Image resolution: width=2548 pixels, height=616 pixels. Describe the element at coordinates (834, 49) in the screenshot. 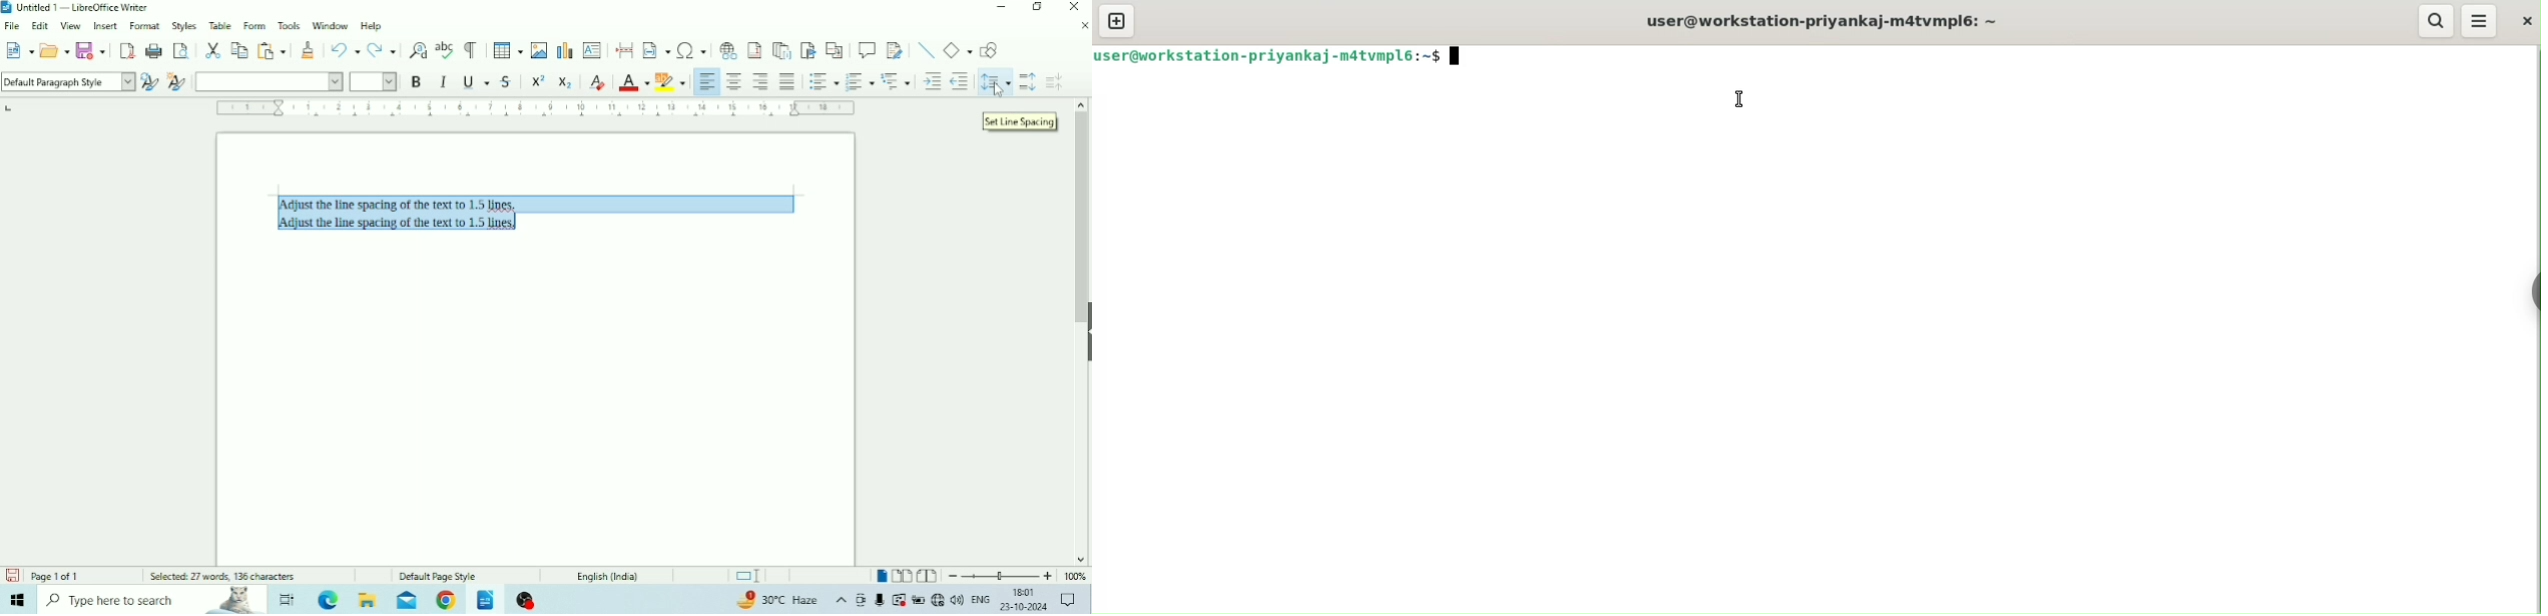

I see `Insert Cross-reference` at that location.